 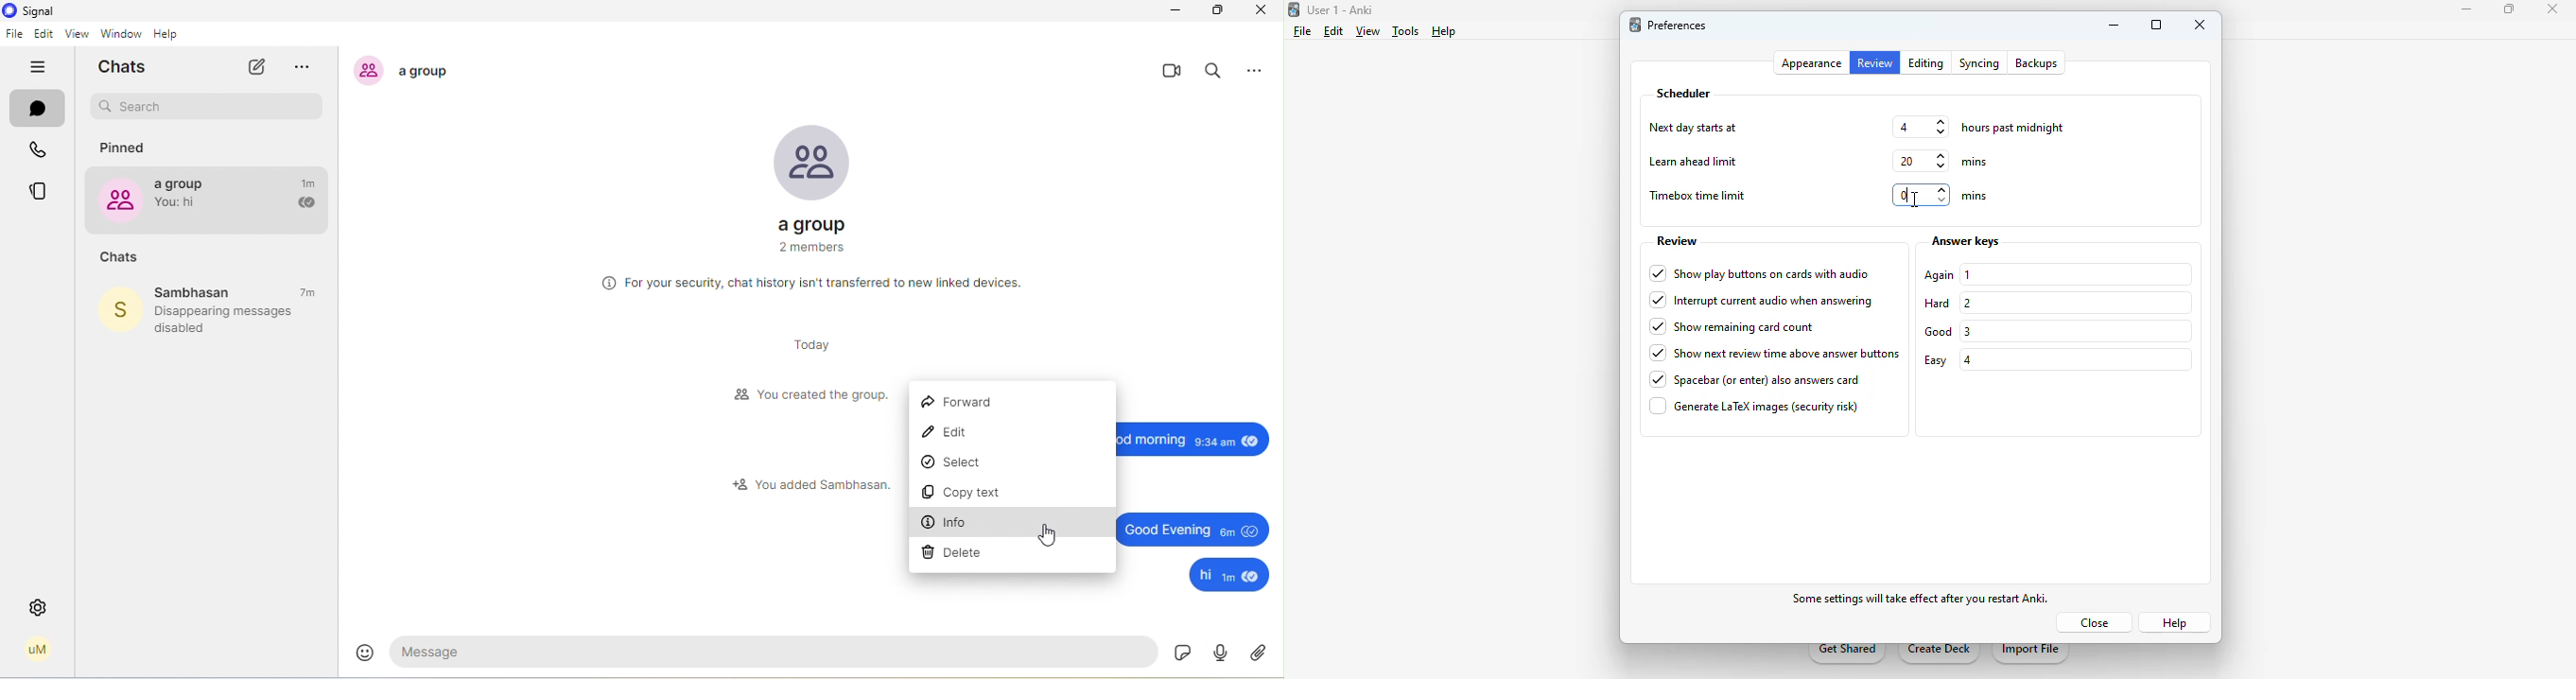 I want to click on show play buttons on cards with audio, so click(x=1759, y=274).